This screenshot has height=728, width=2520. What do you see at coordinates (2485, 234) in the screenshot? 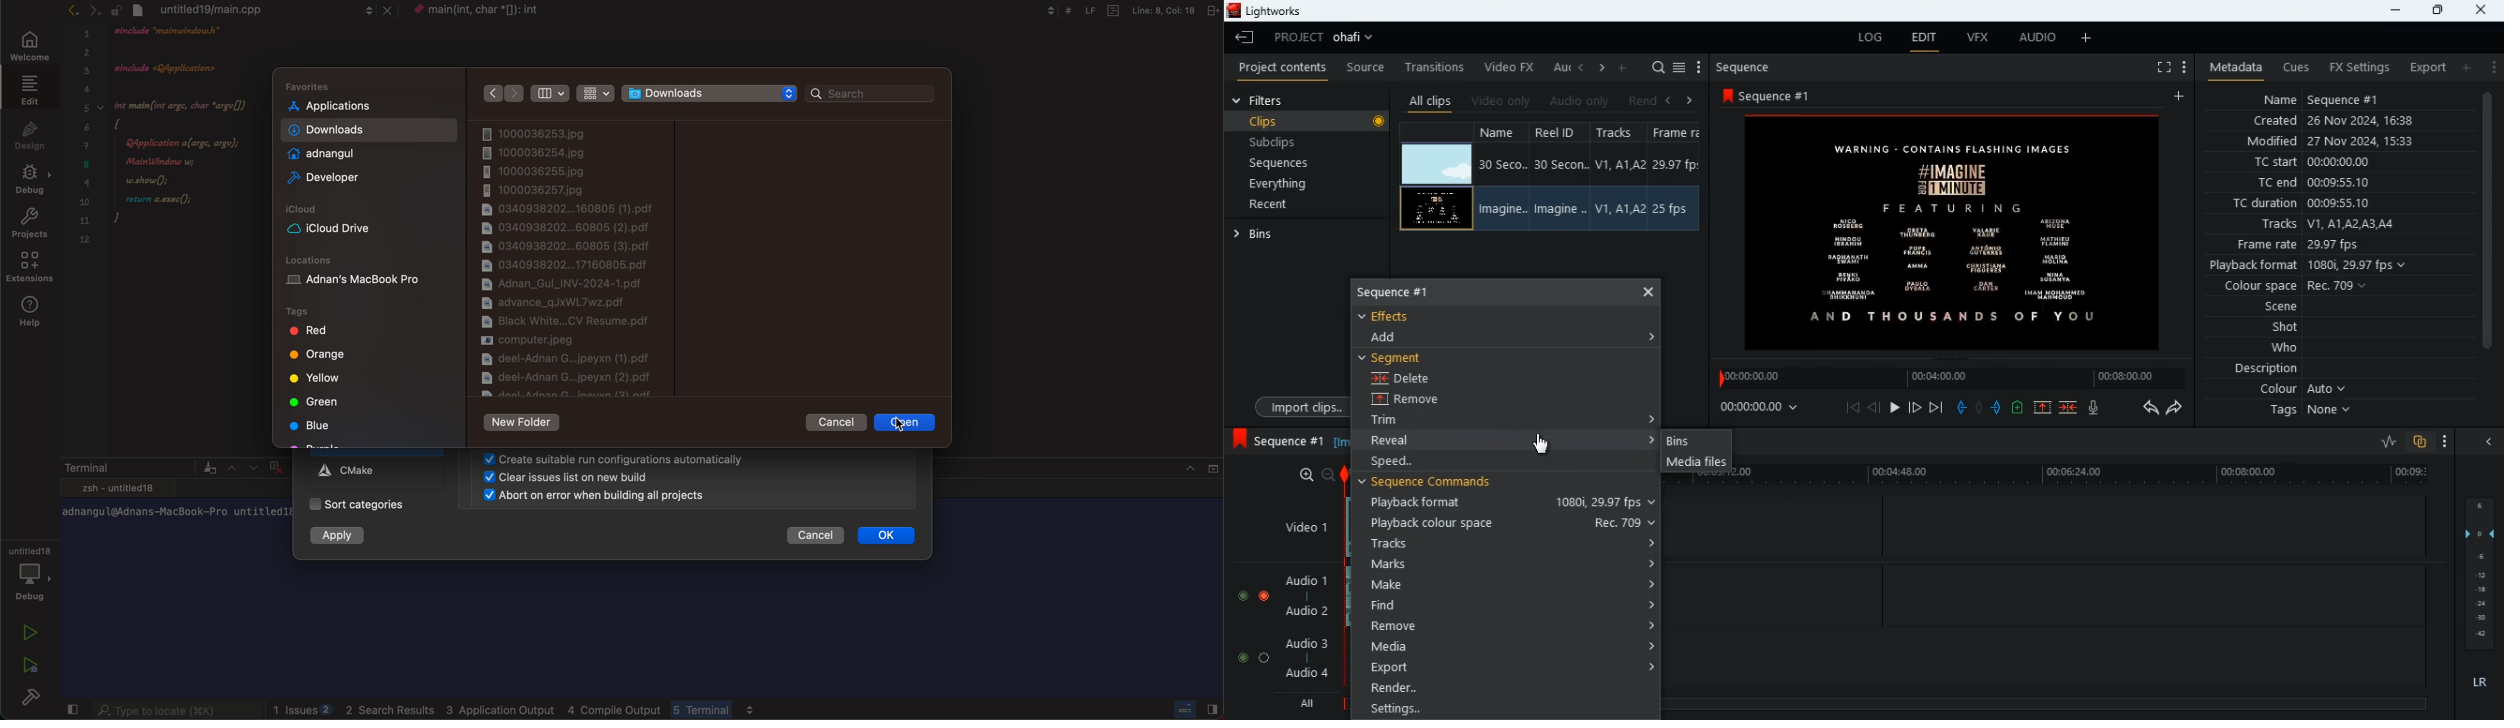
I see `scroll` at bounding box center [2485, 234].